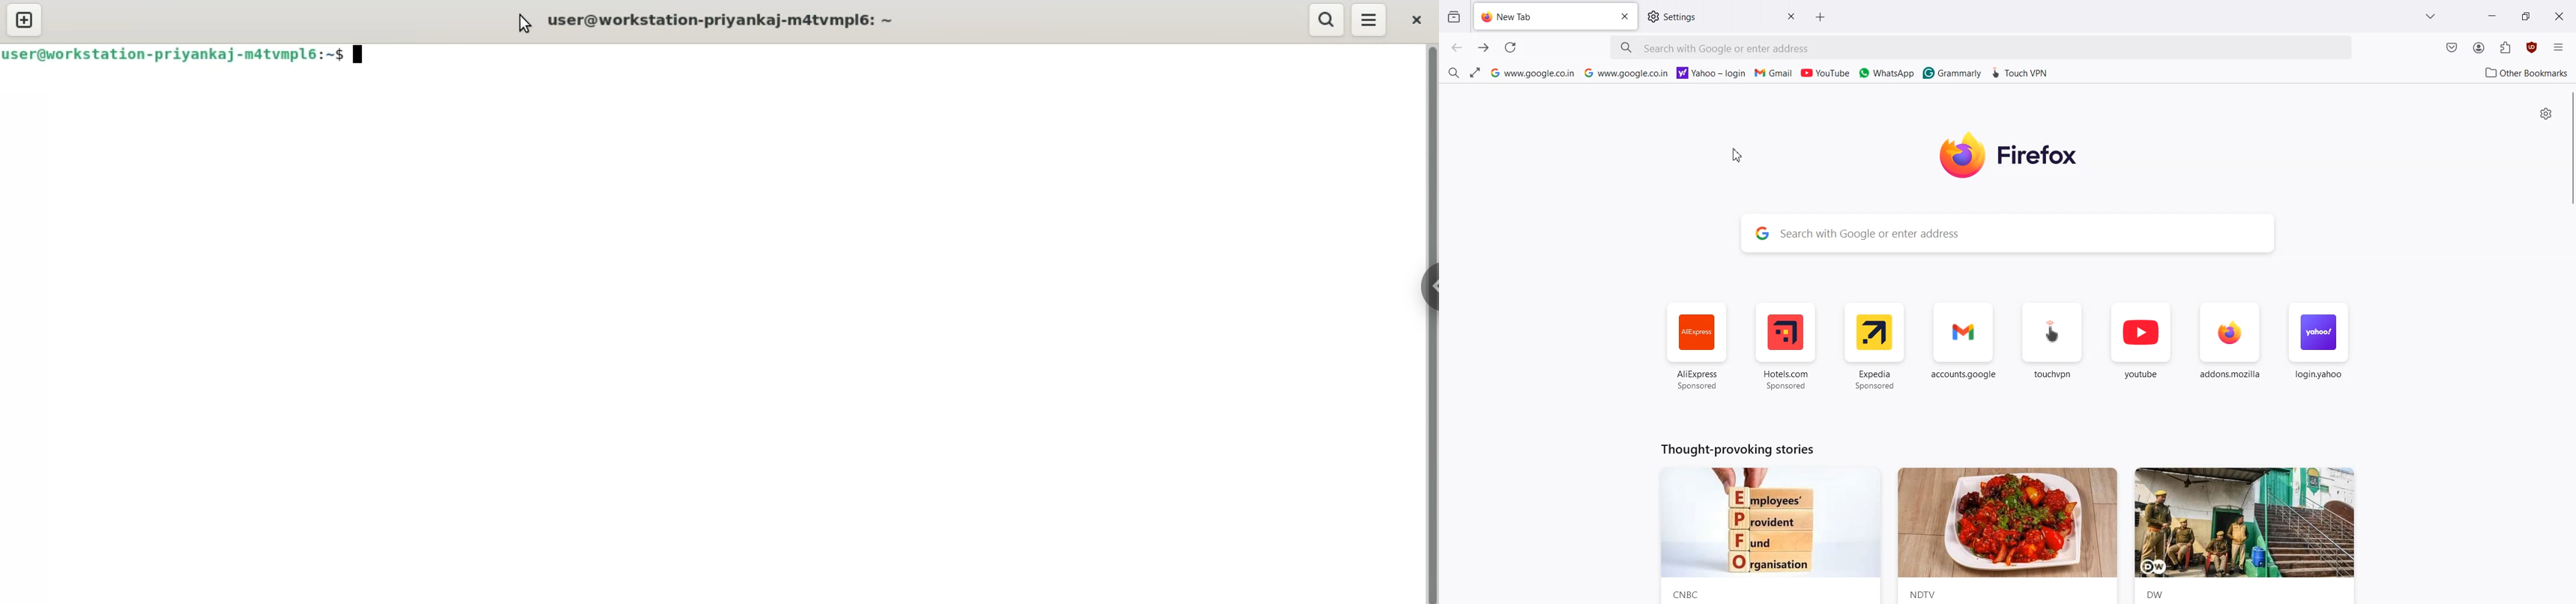  Describe the element at coordinates (2250, 535) in the screenshot. I see `News` at that location.